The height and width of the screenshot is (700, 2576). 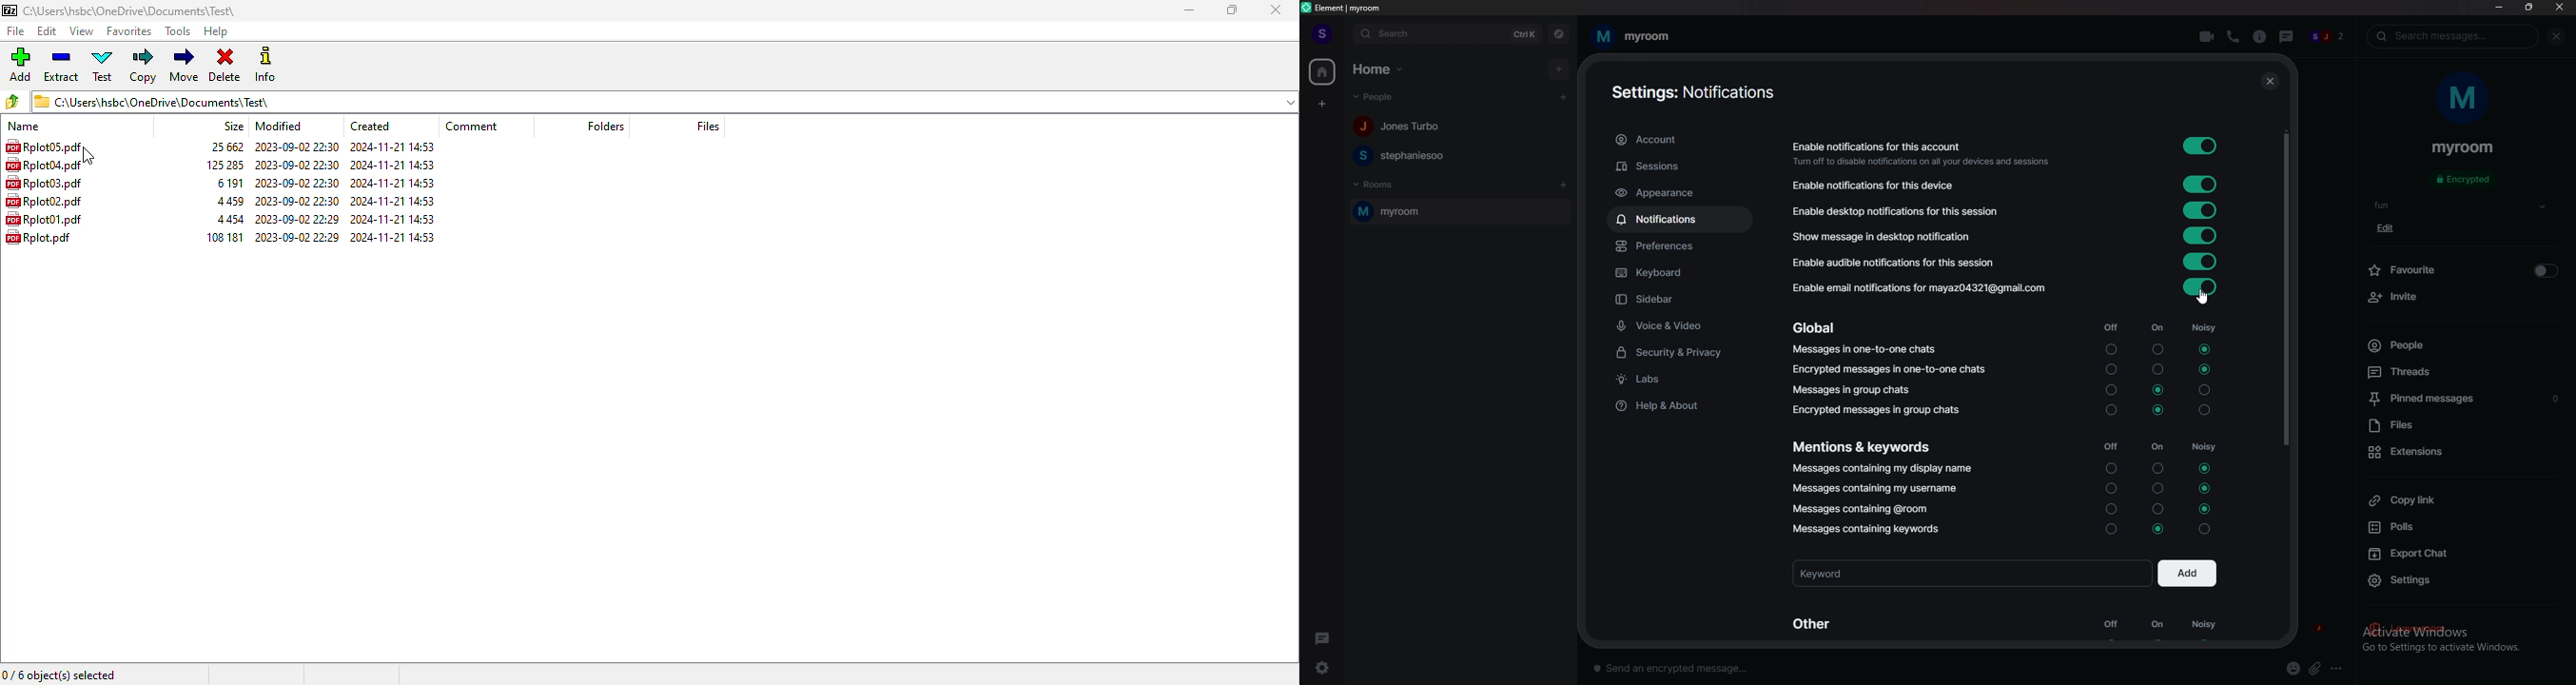 I want to click on j, so click(x=2317, y=628).